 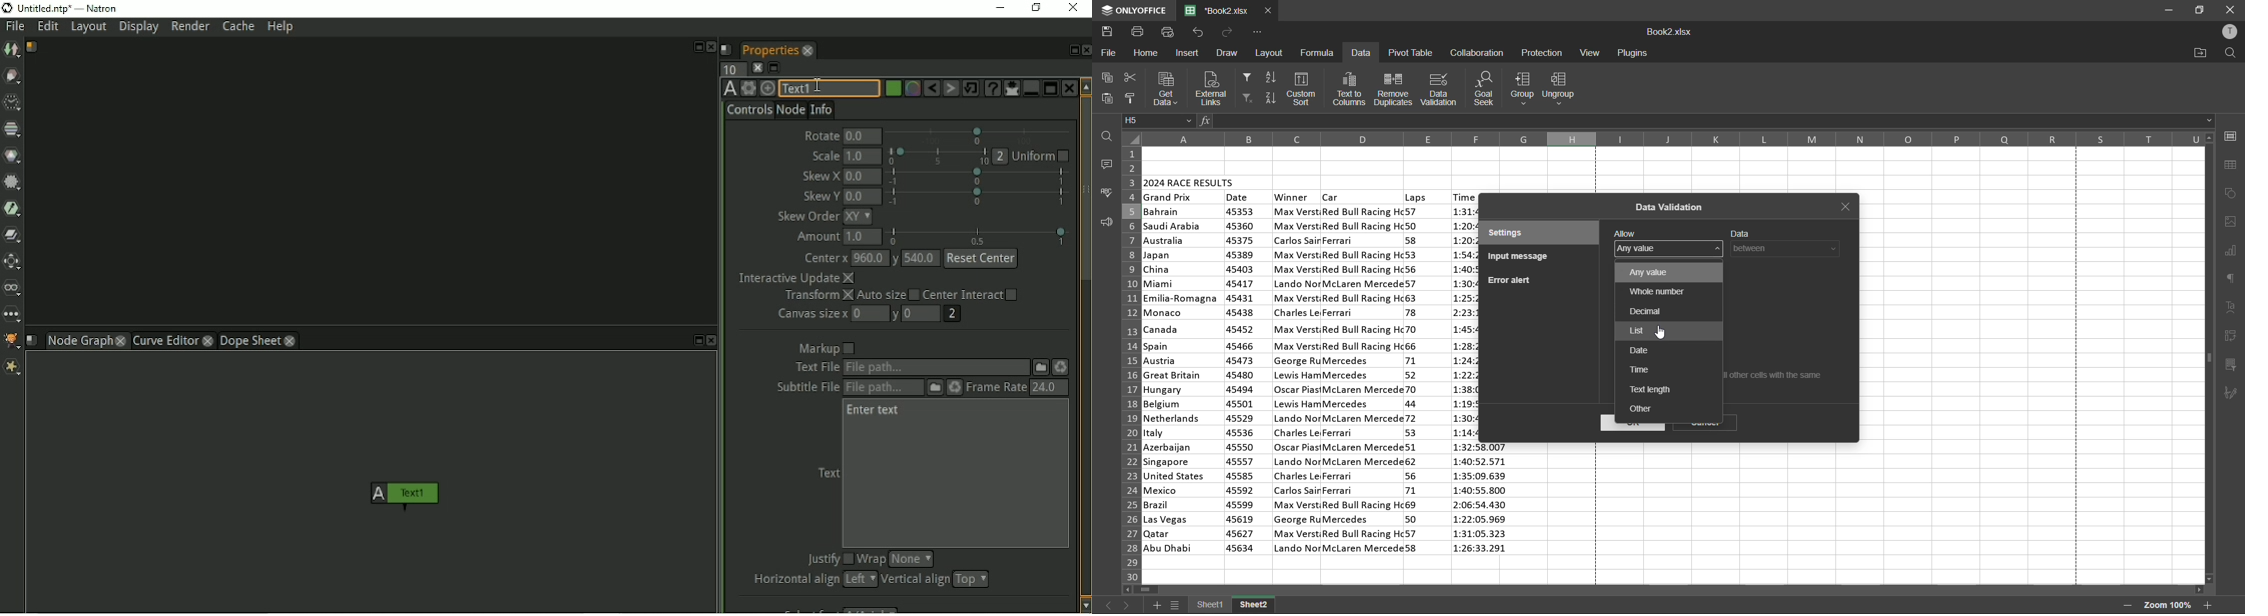 What do you see at coordinates (1625, 233) in the screenshot?
I see `allow` at bounding box center [1625, 233].